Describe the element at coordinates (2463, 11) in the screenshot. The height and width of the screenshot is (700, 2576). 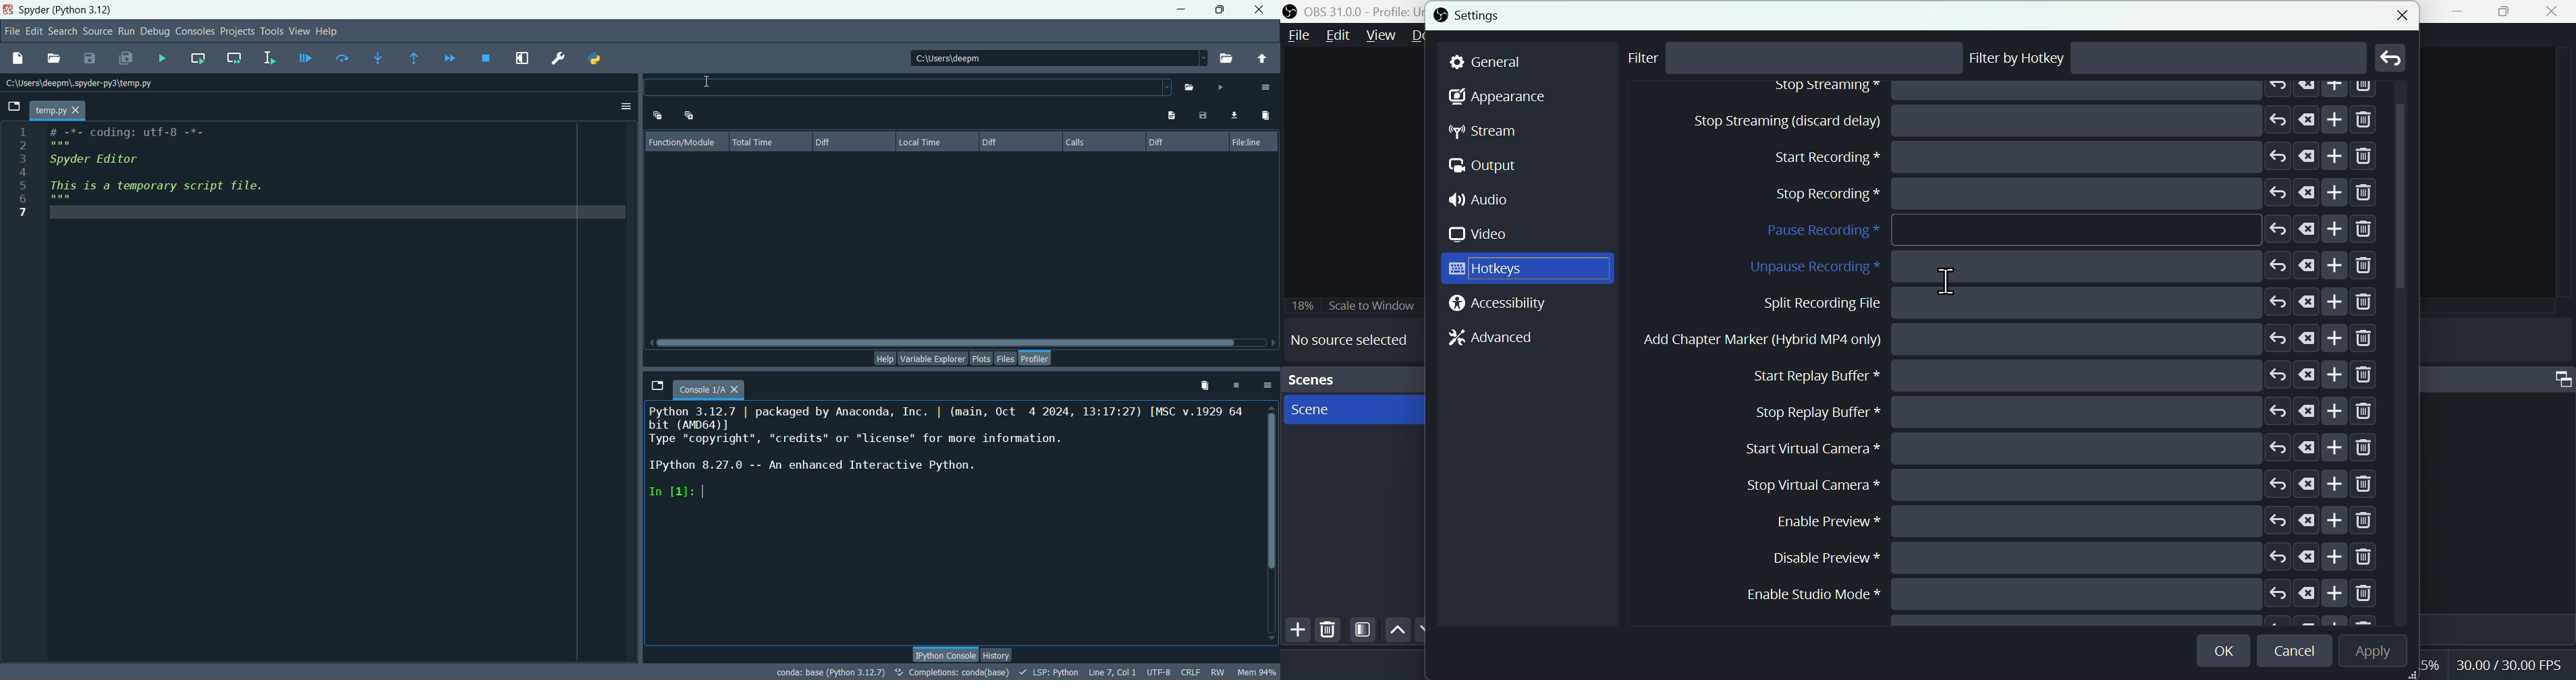
I see `minimise` at that location.